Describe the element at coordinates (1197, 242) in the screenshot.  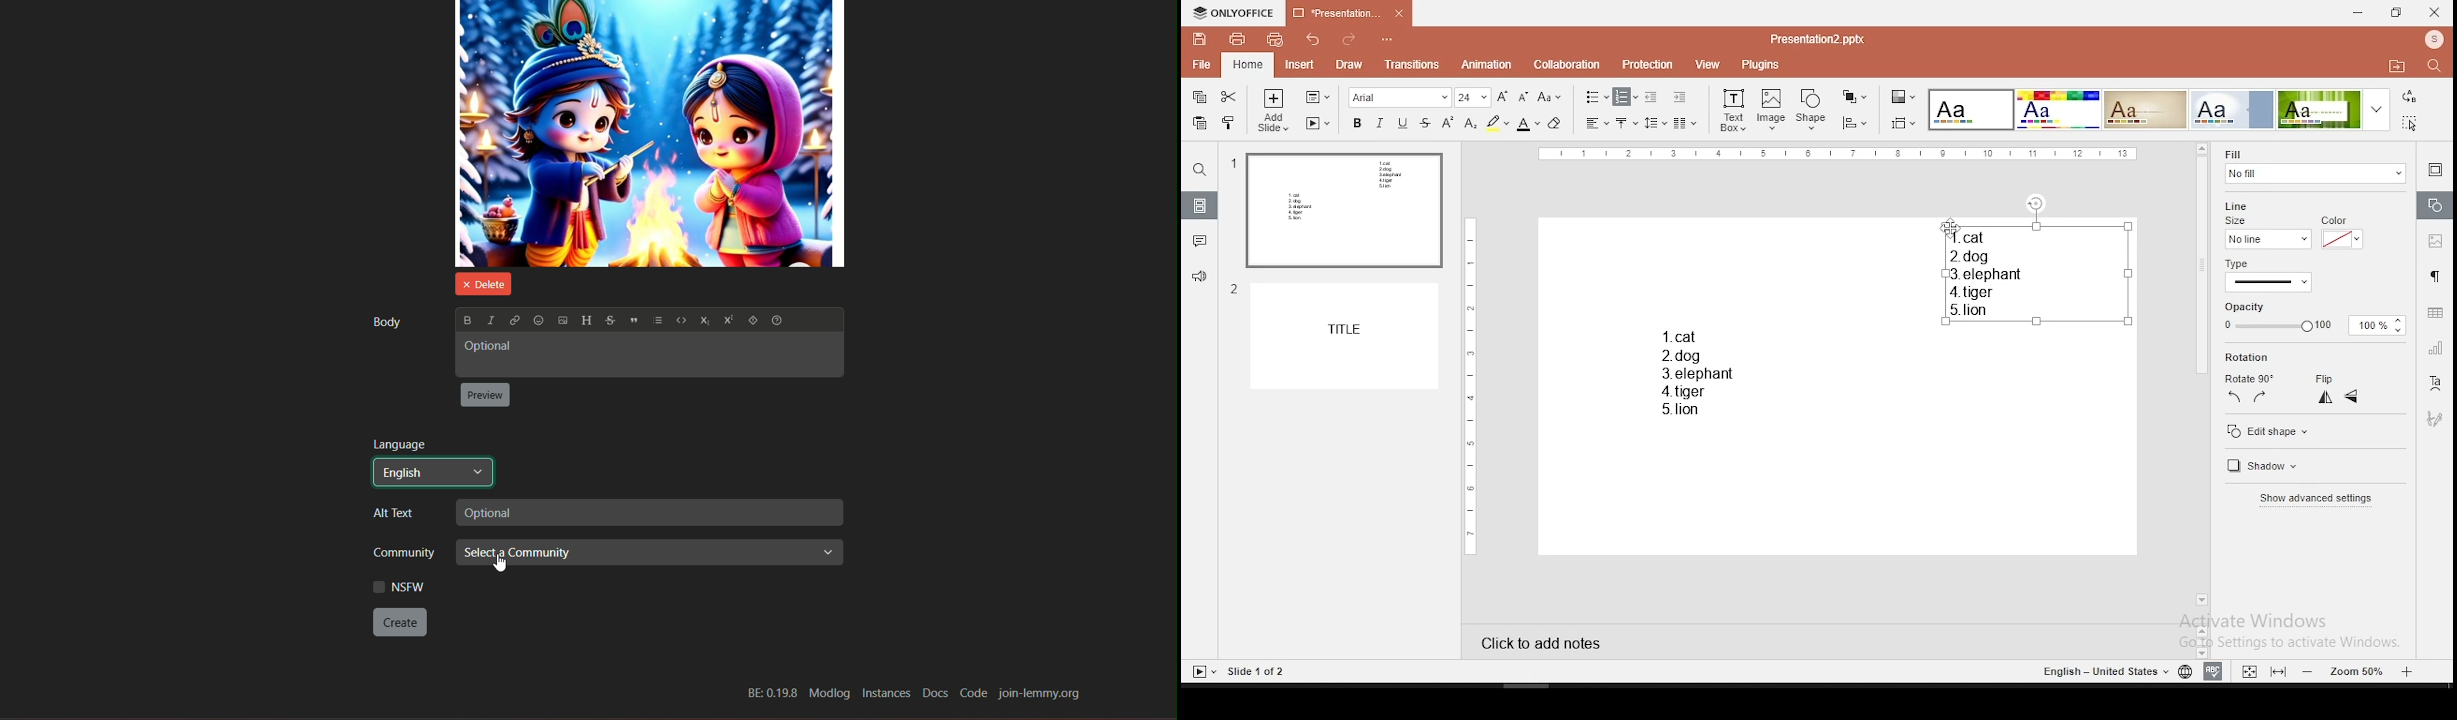
I see `comments` at that location.